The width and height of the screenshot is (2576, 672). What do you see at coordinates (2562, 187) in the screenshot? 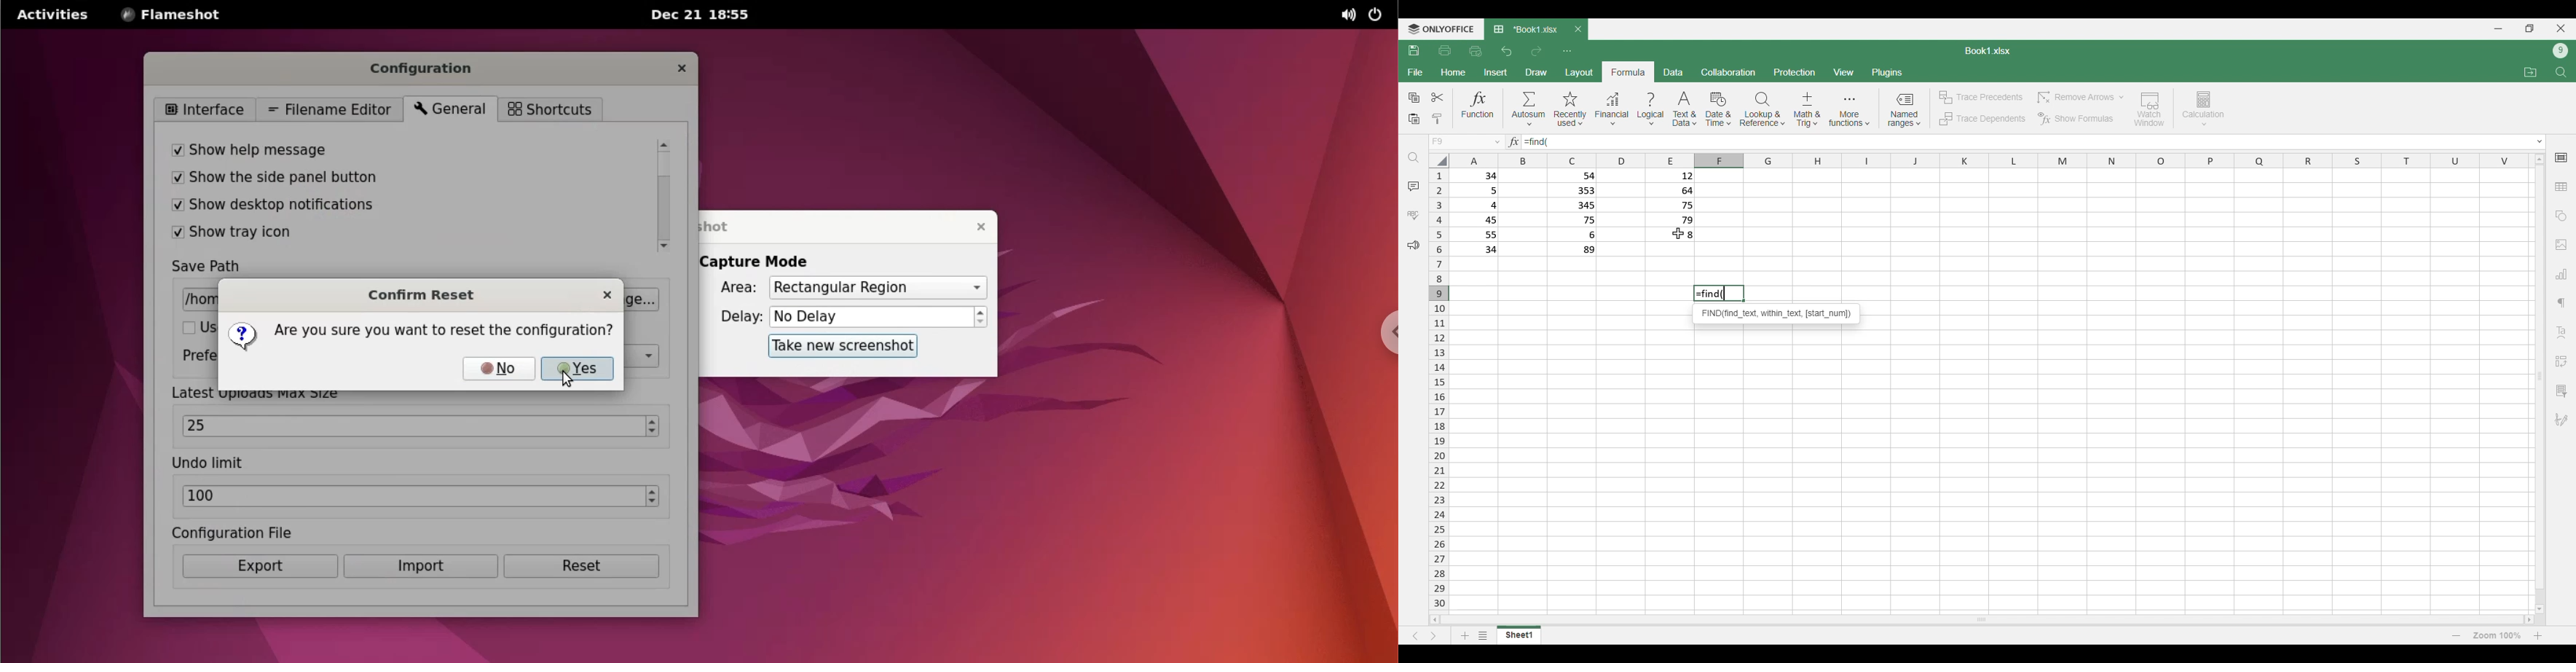
I see `Insert table` at bounding box center [2562, 187].